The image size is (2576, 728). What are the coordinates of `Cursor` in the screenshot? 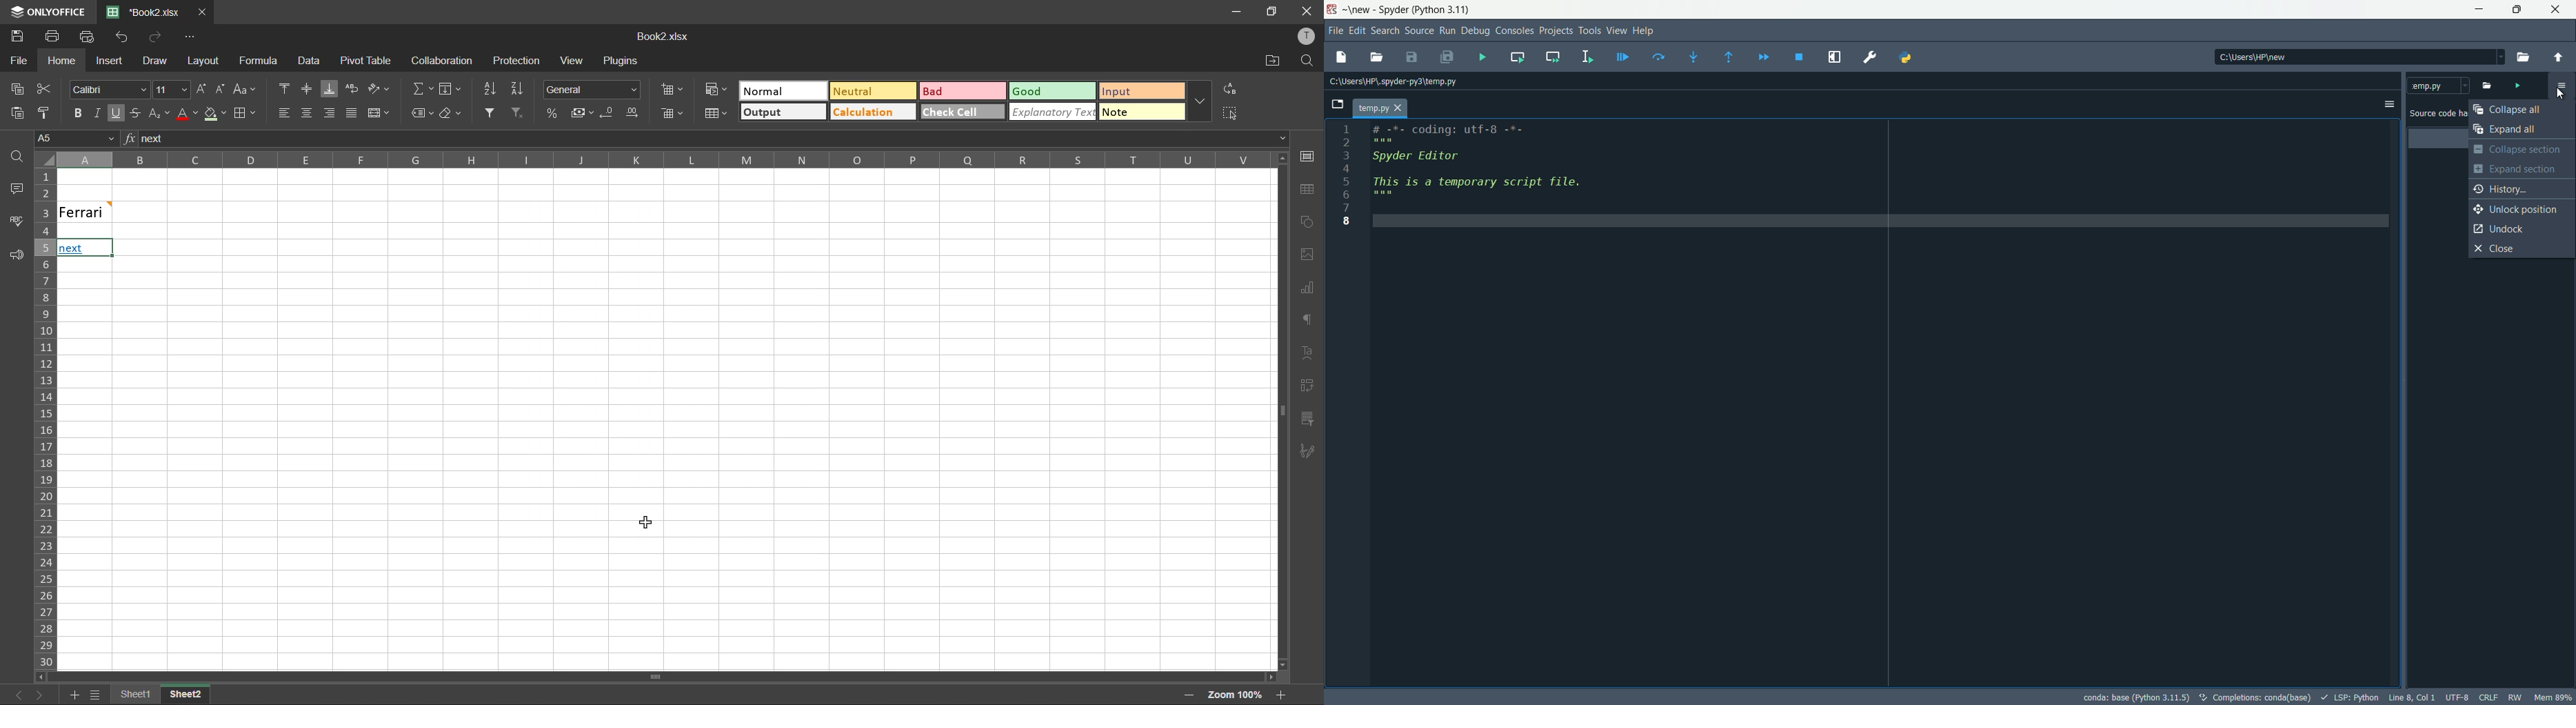 It's located at (649, 530).